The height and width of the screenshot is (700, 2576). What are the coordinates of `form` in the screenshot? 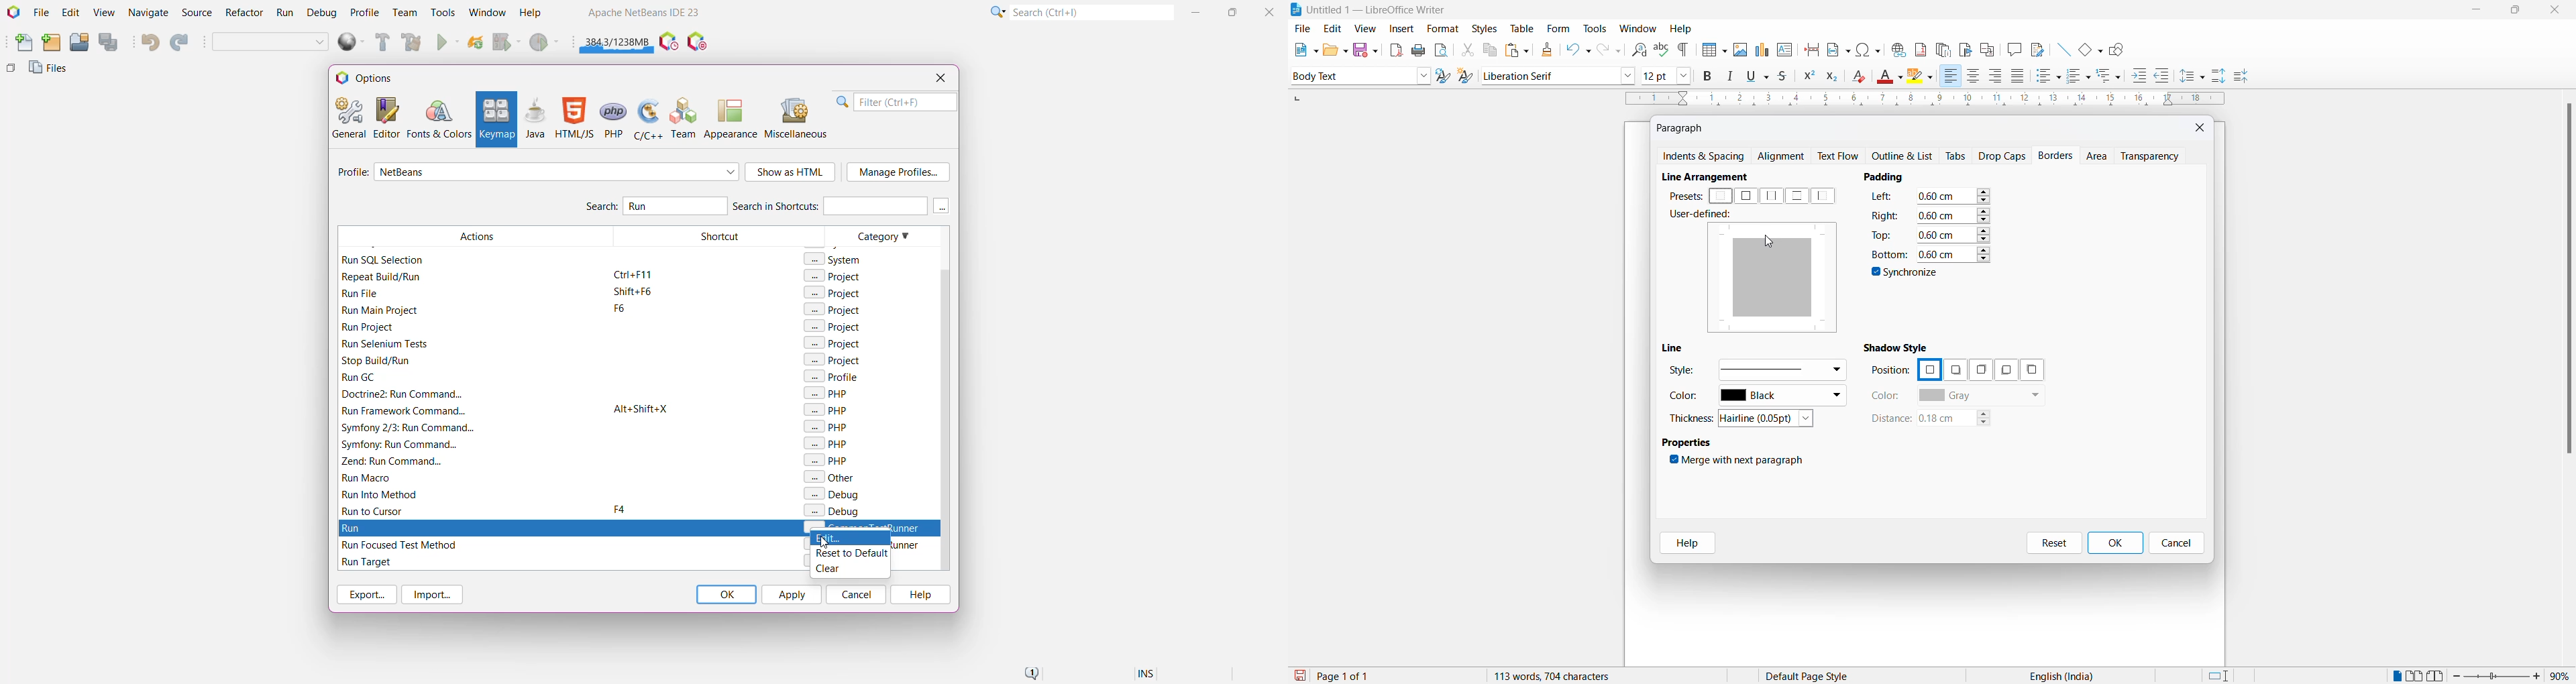 It's located at (1558, 28).